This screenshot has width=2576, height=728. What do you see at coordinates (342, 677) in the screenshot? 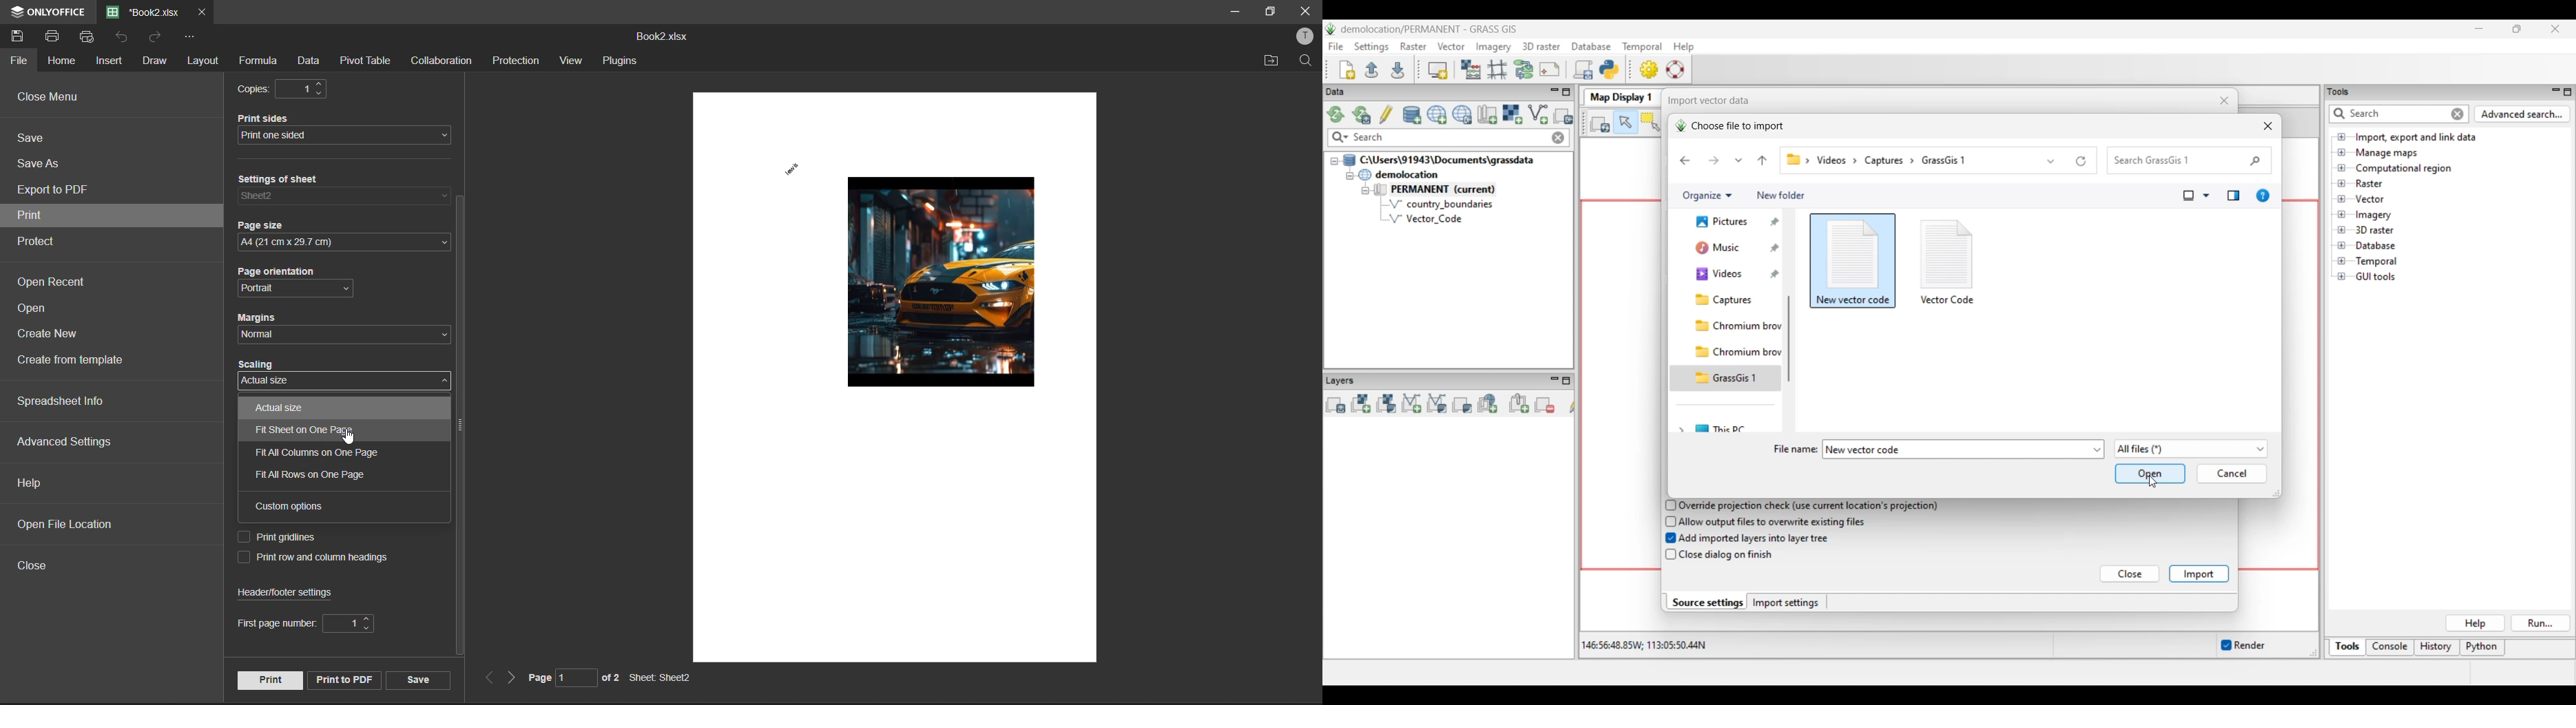
I see `print to pdf` at bounding box center [342, 677].